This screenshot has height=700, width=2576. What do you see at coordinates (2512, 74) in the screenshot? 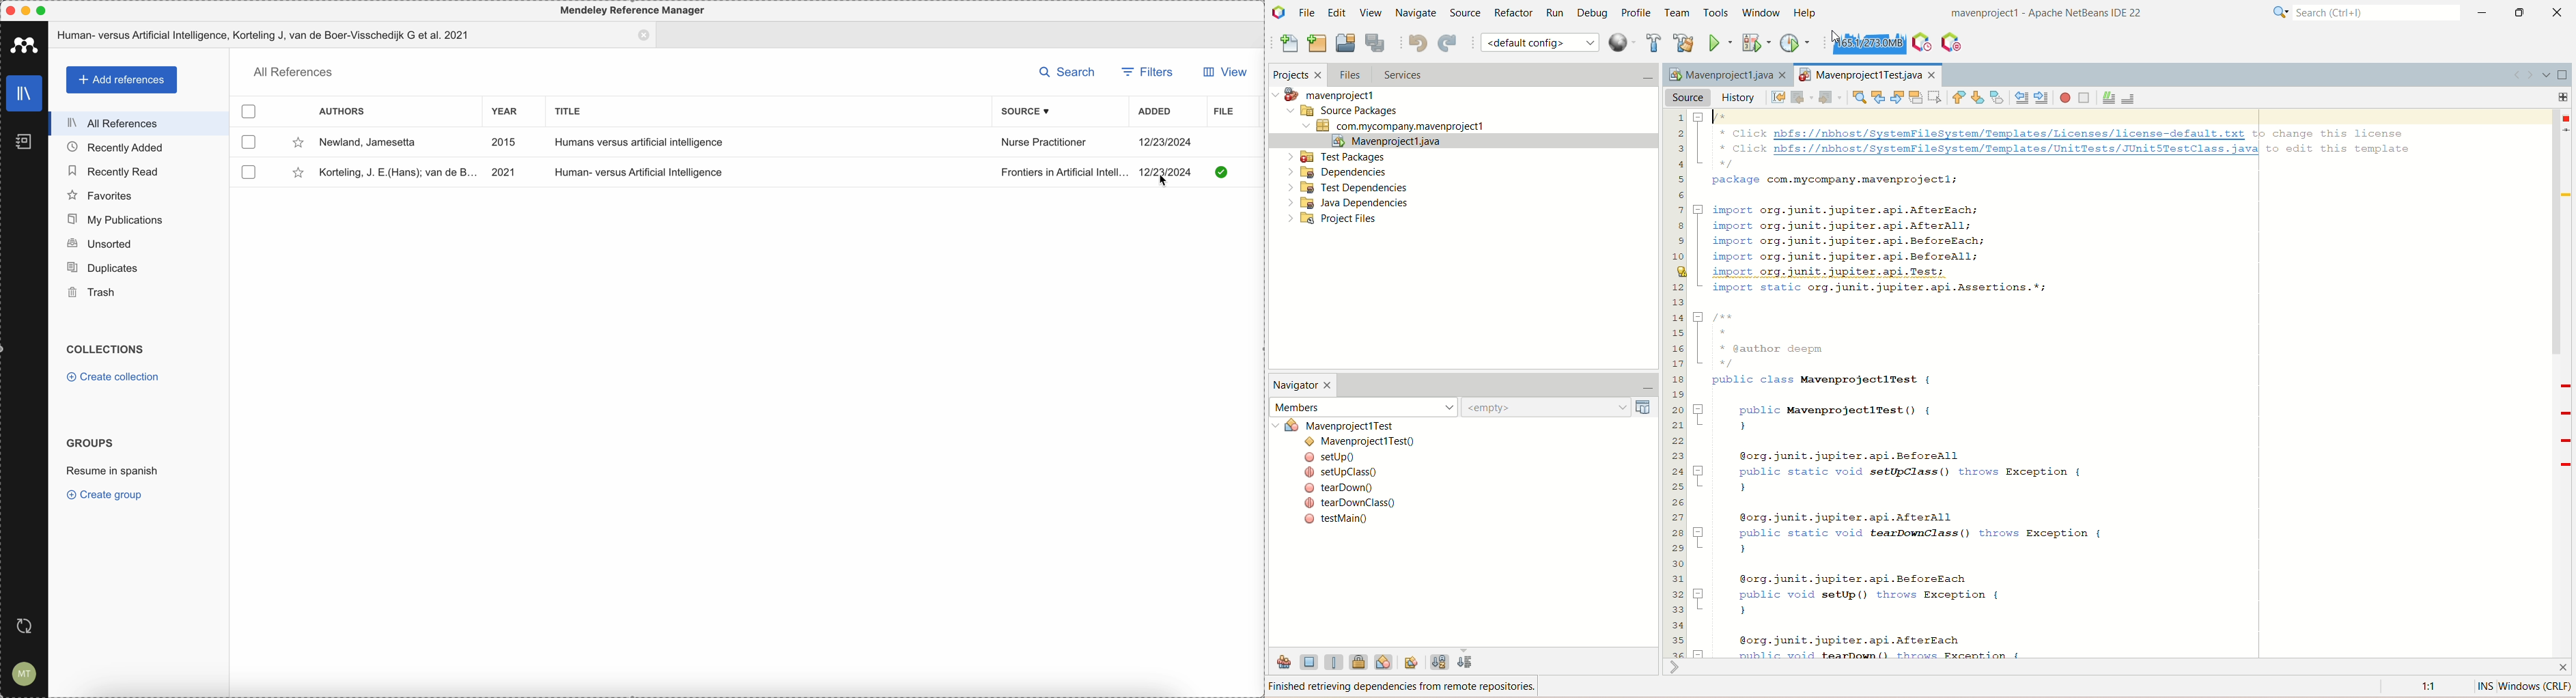
I see `go back` at bounding box center [2512, 74].